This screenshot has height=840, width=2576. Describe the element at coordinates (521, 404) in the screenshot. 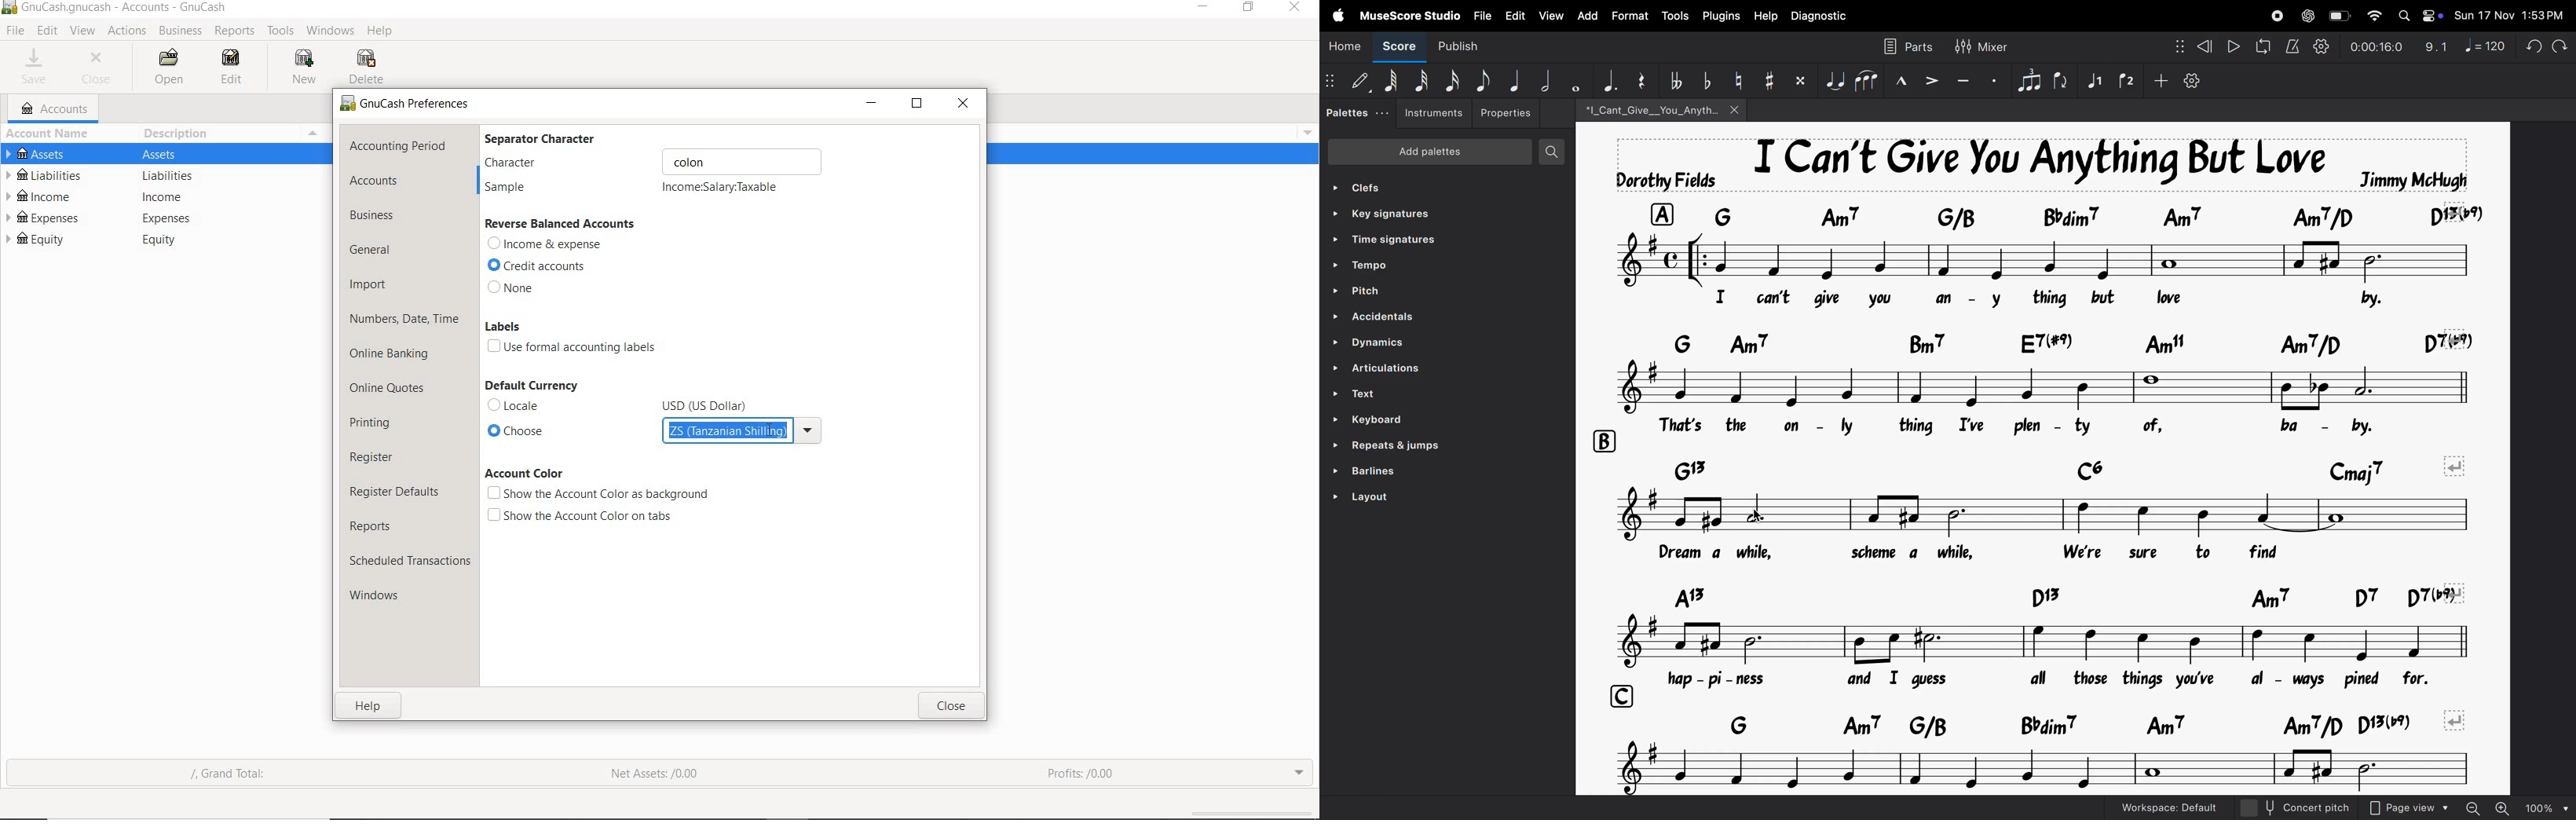

I see `locale` at that location.